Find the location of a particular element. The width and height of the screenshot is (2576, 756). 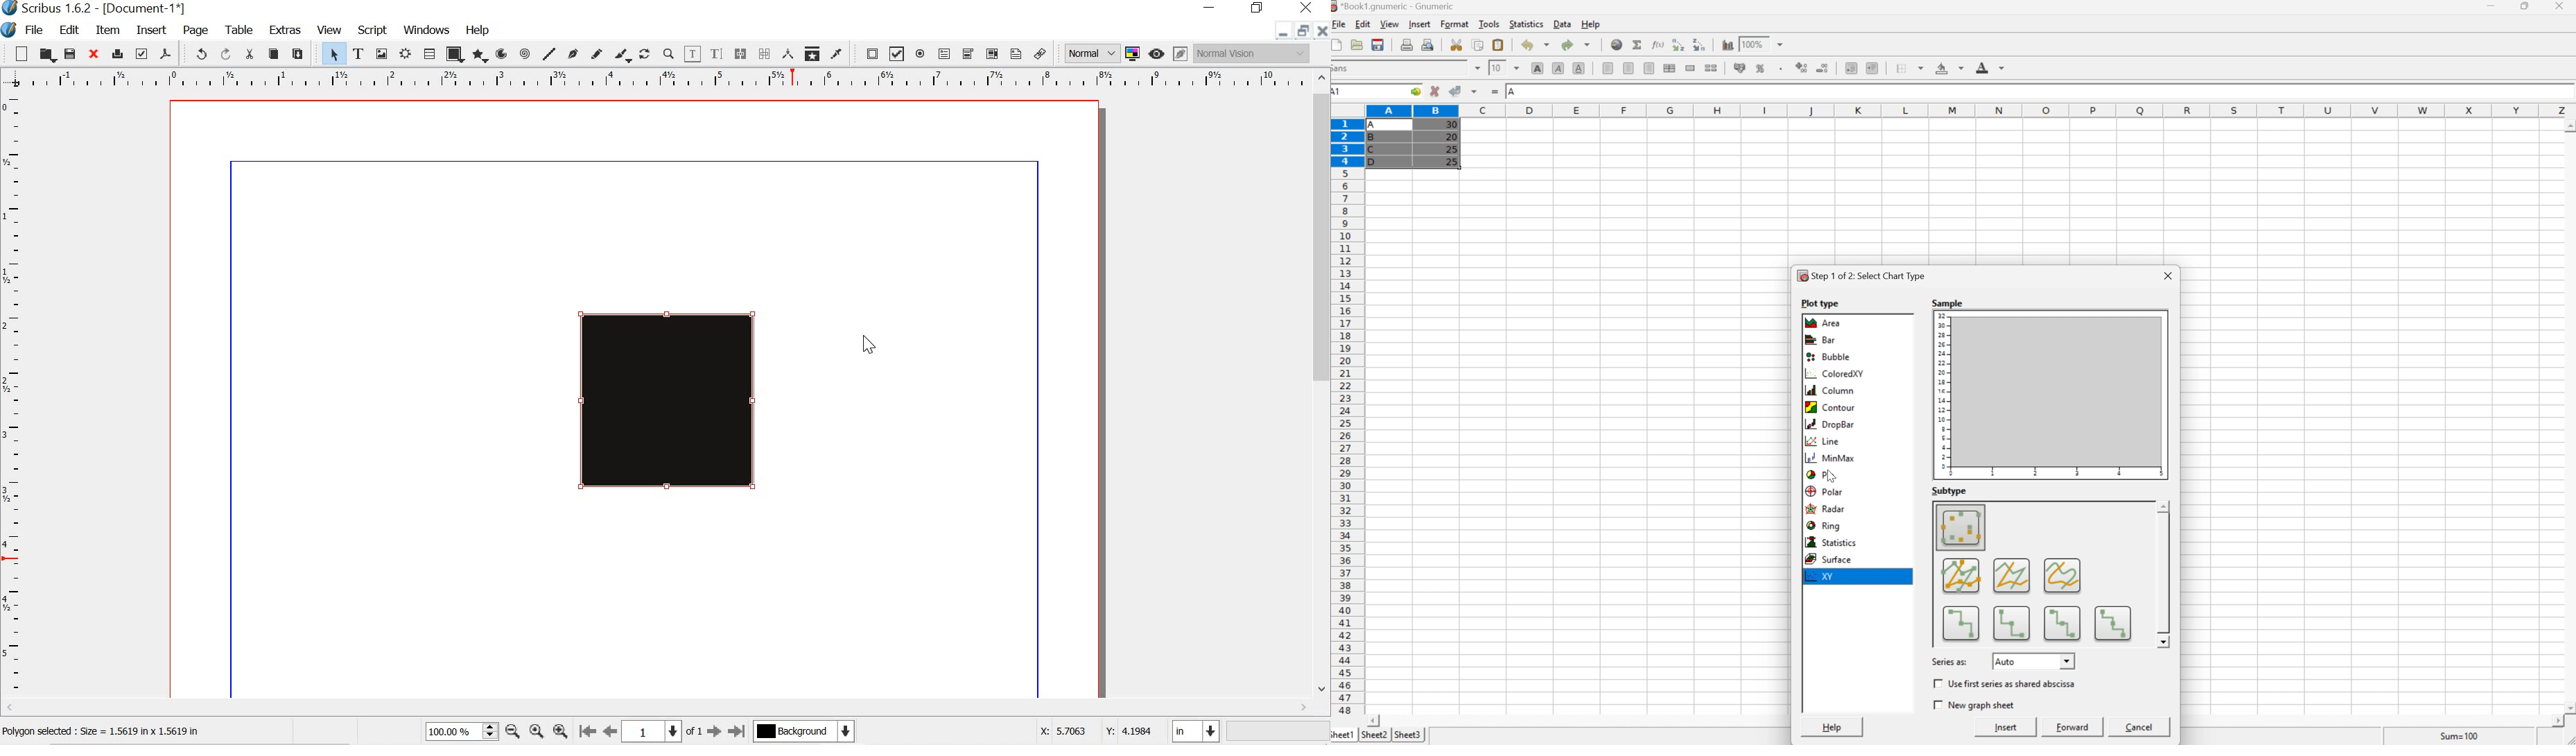

render frame is located at coordinates (406, 54).